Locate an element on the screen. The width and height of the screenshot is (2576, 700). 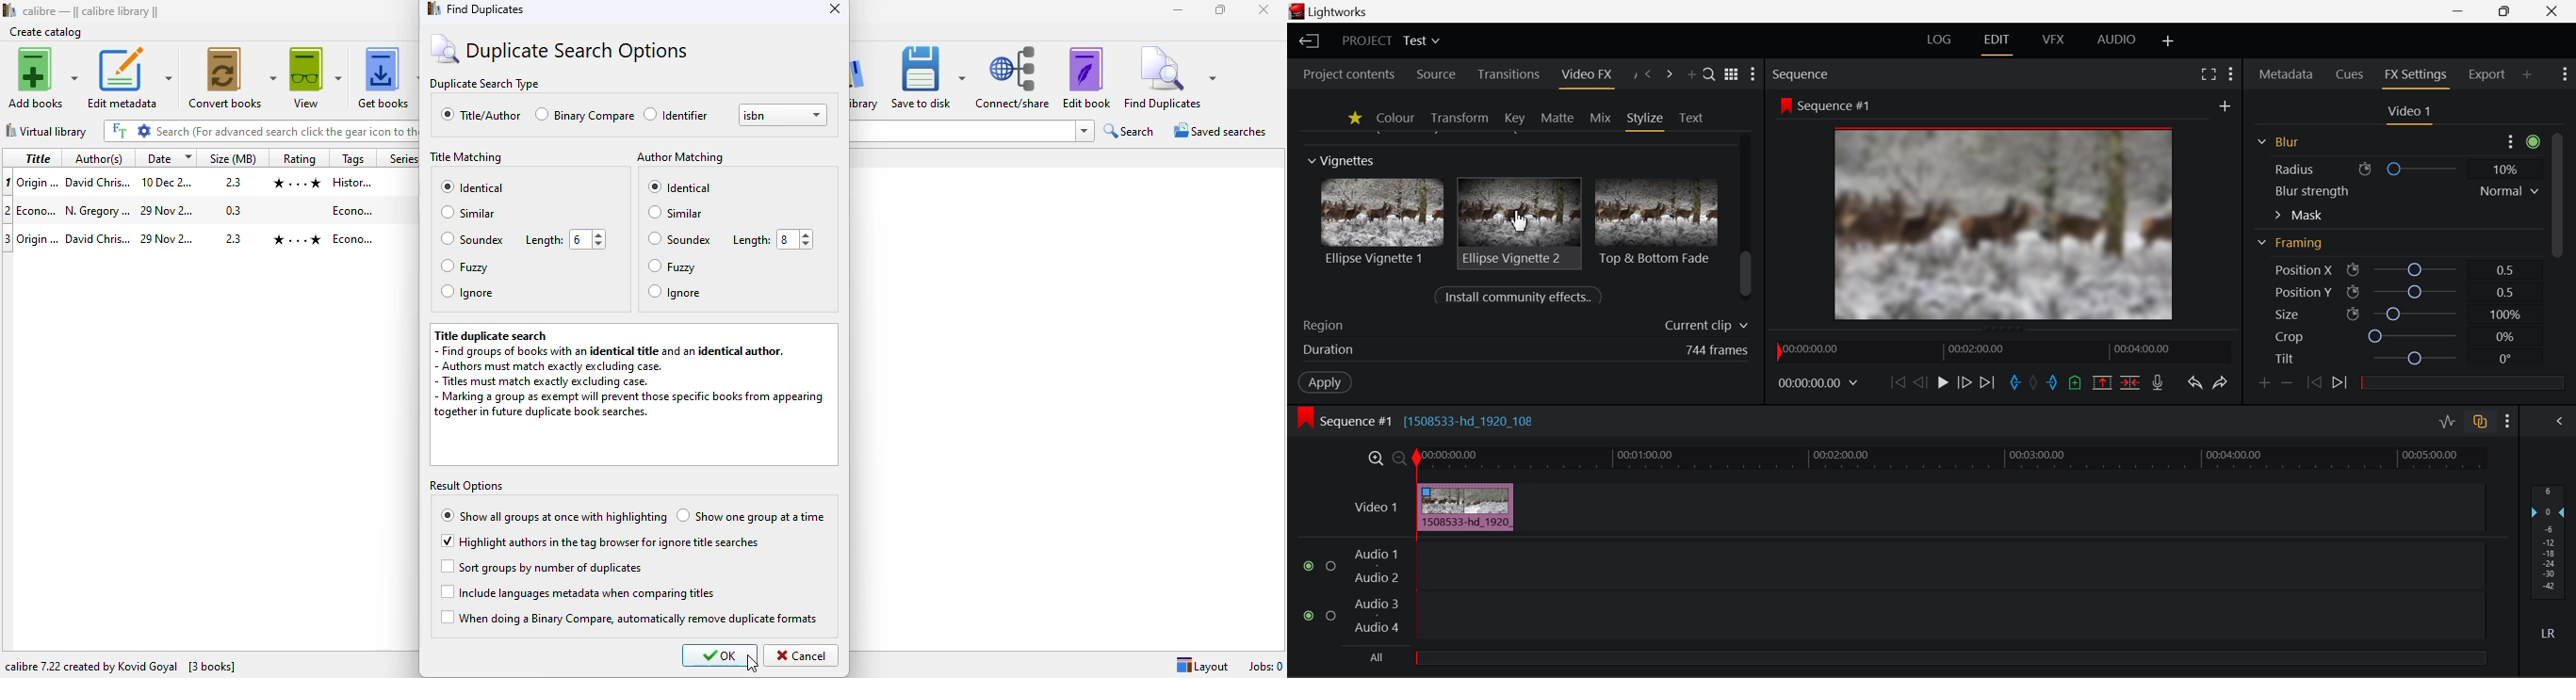
sort groups by number of duplicates is located at coordinates (541, 567).